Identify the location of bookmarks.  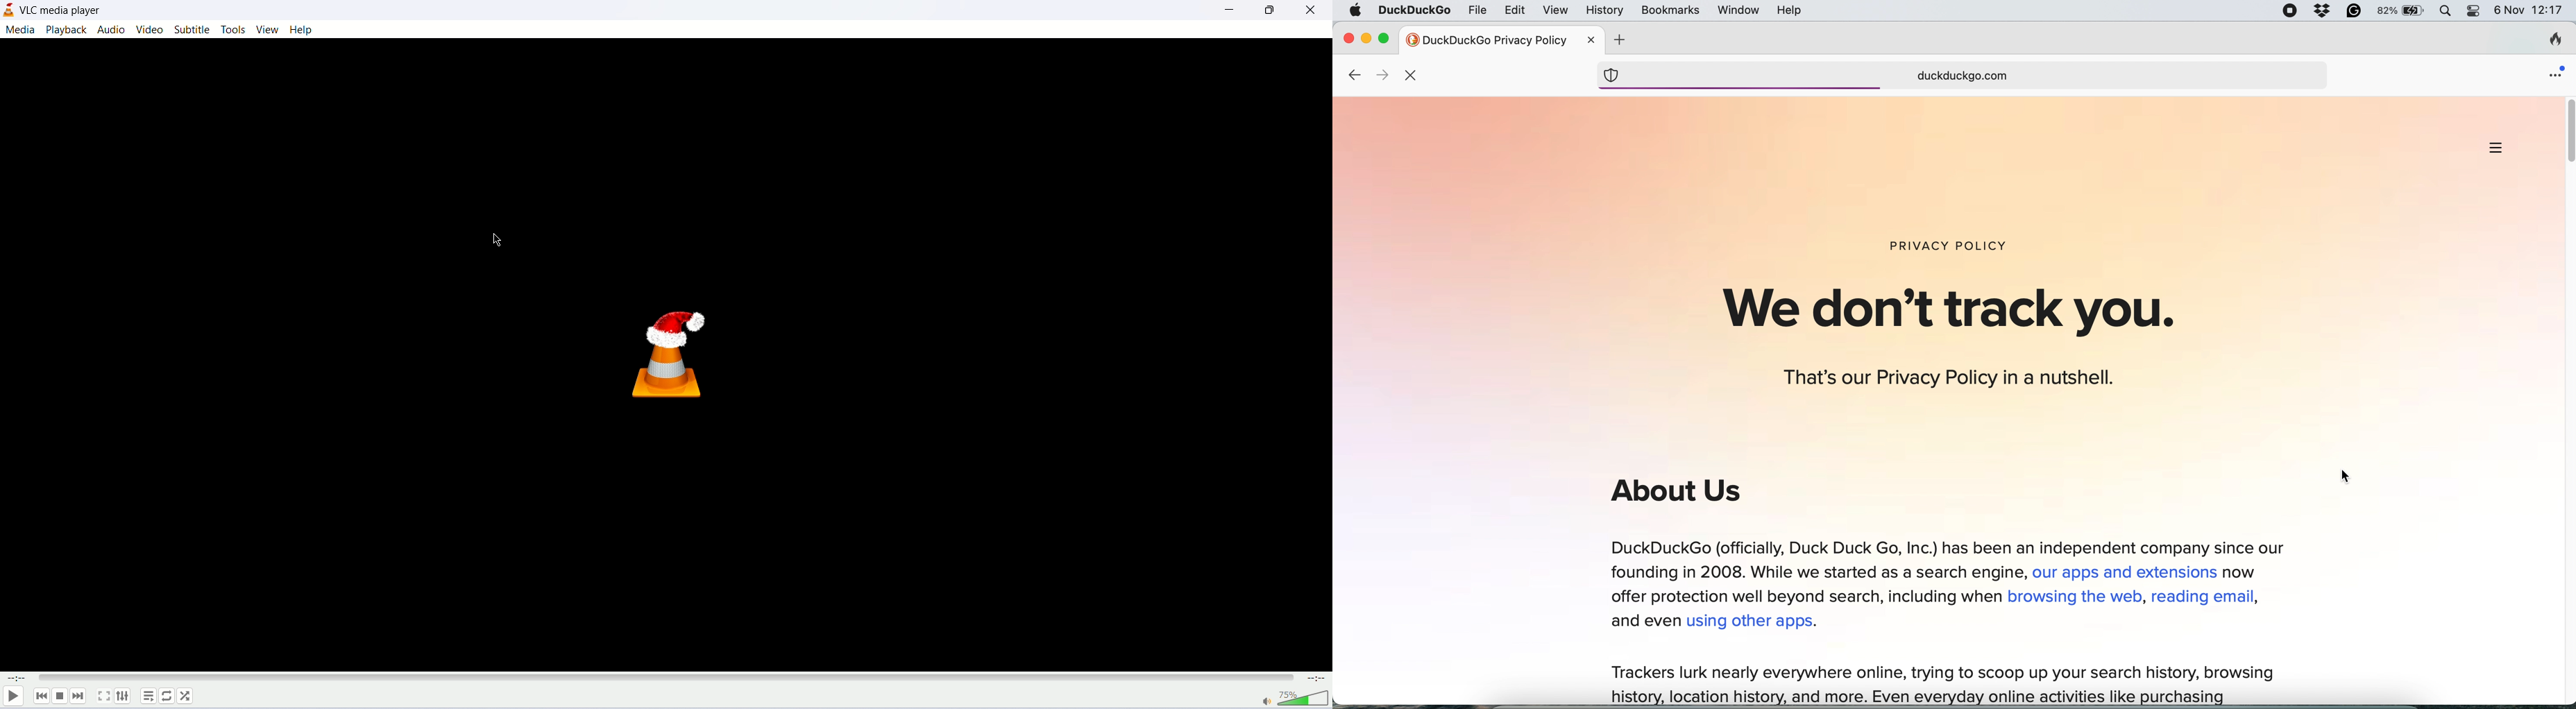
(1669, 9).